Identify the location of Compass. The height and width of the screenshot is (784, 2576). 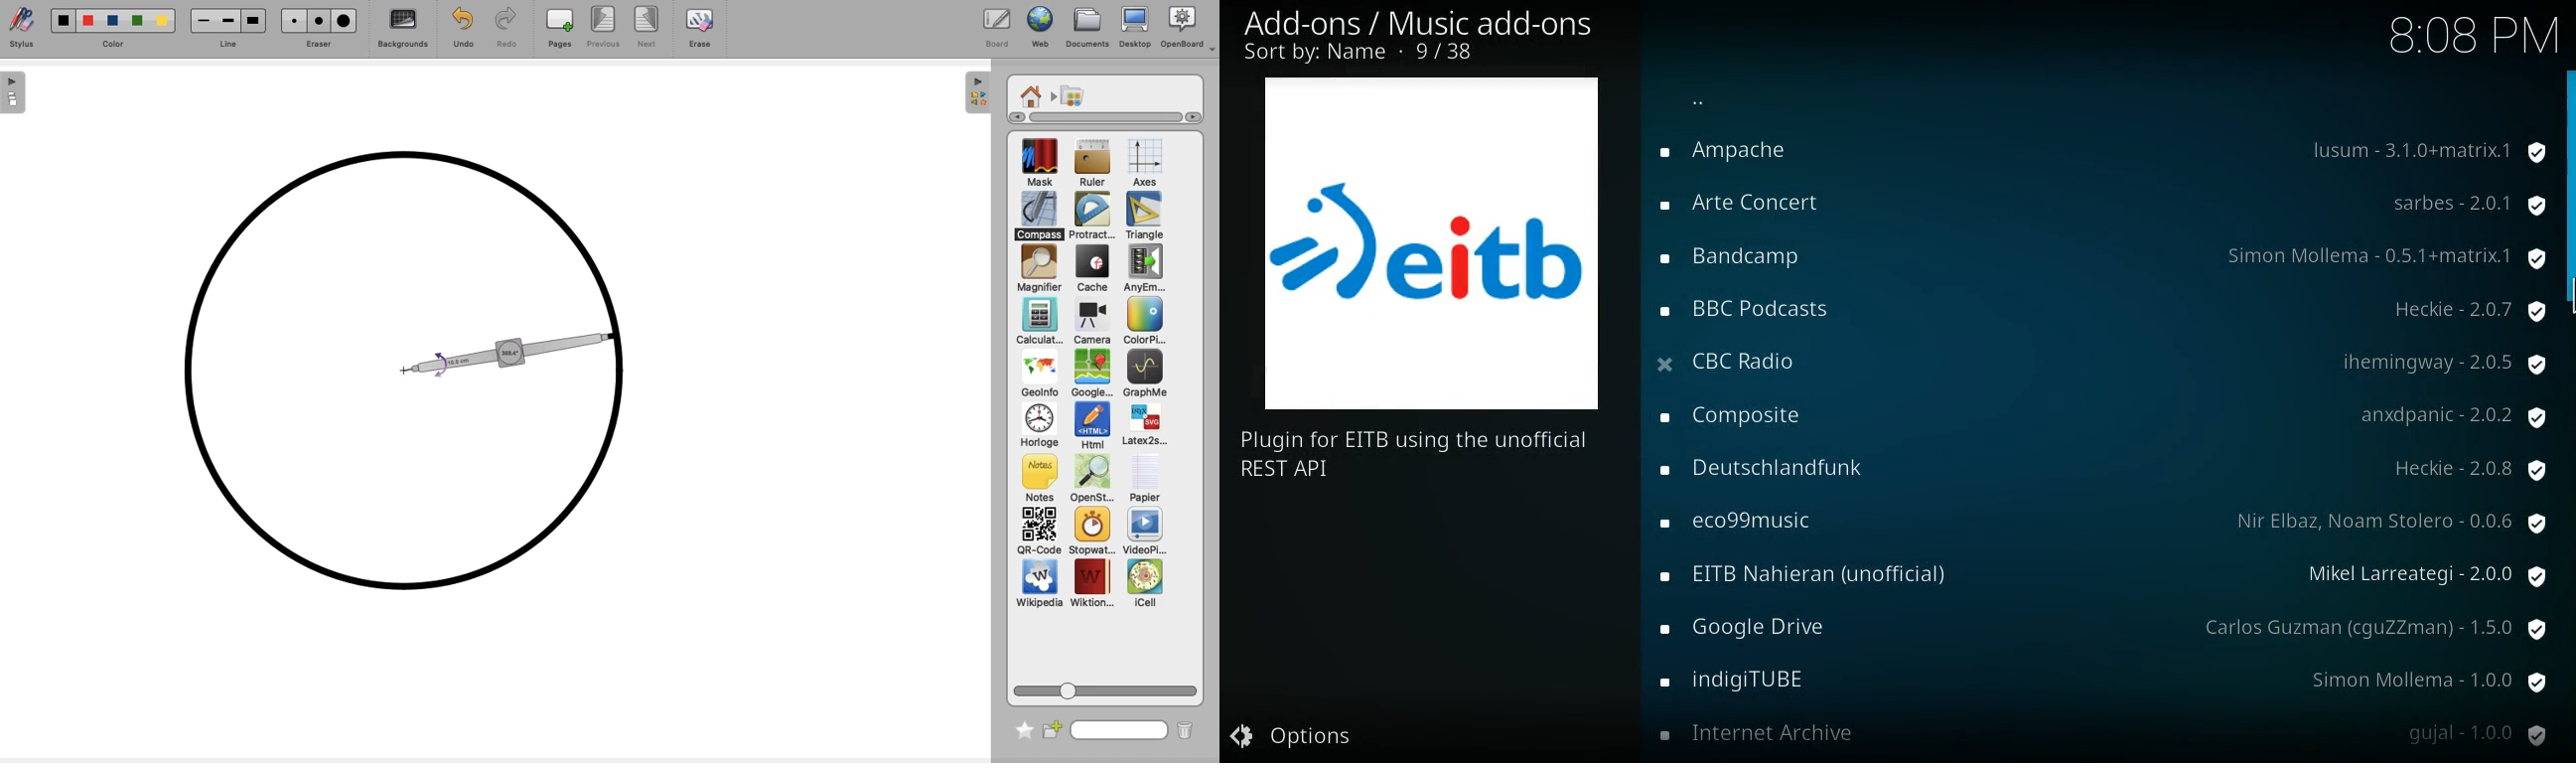
(1041, 215).